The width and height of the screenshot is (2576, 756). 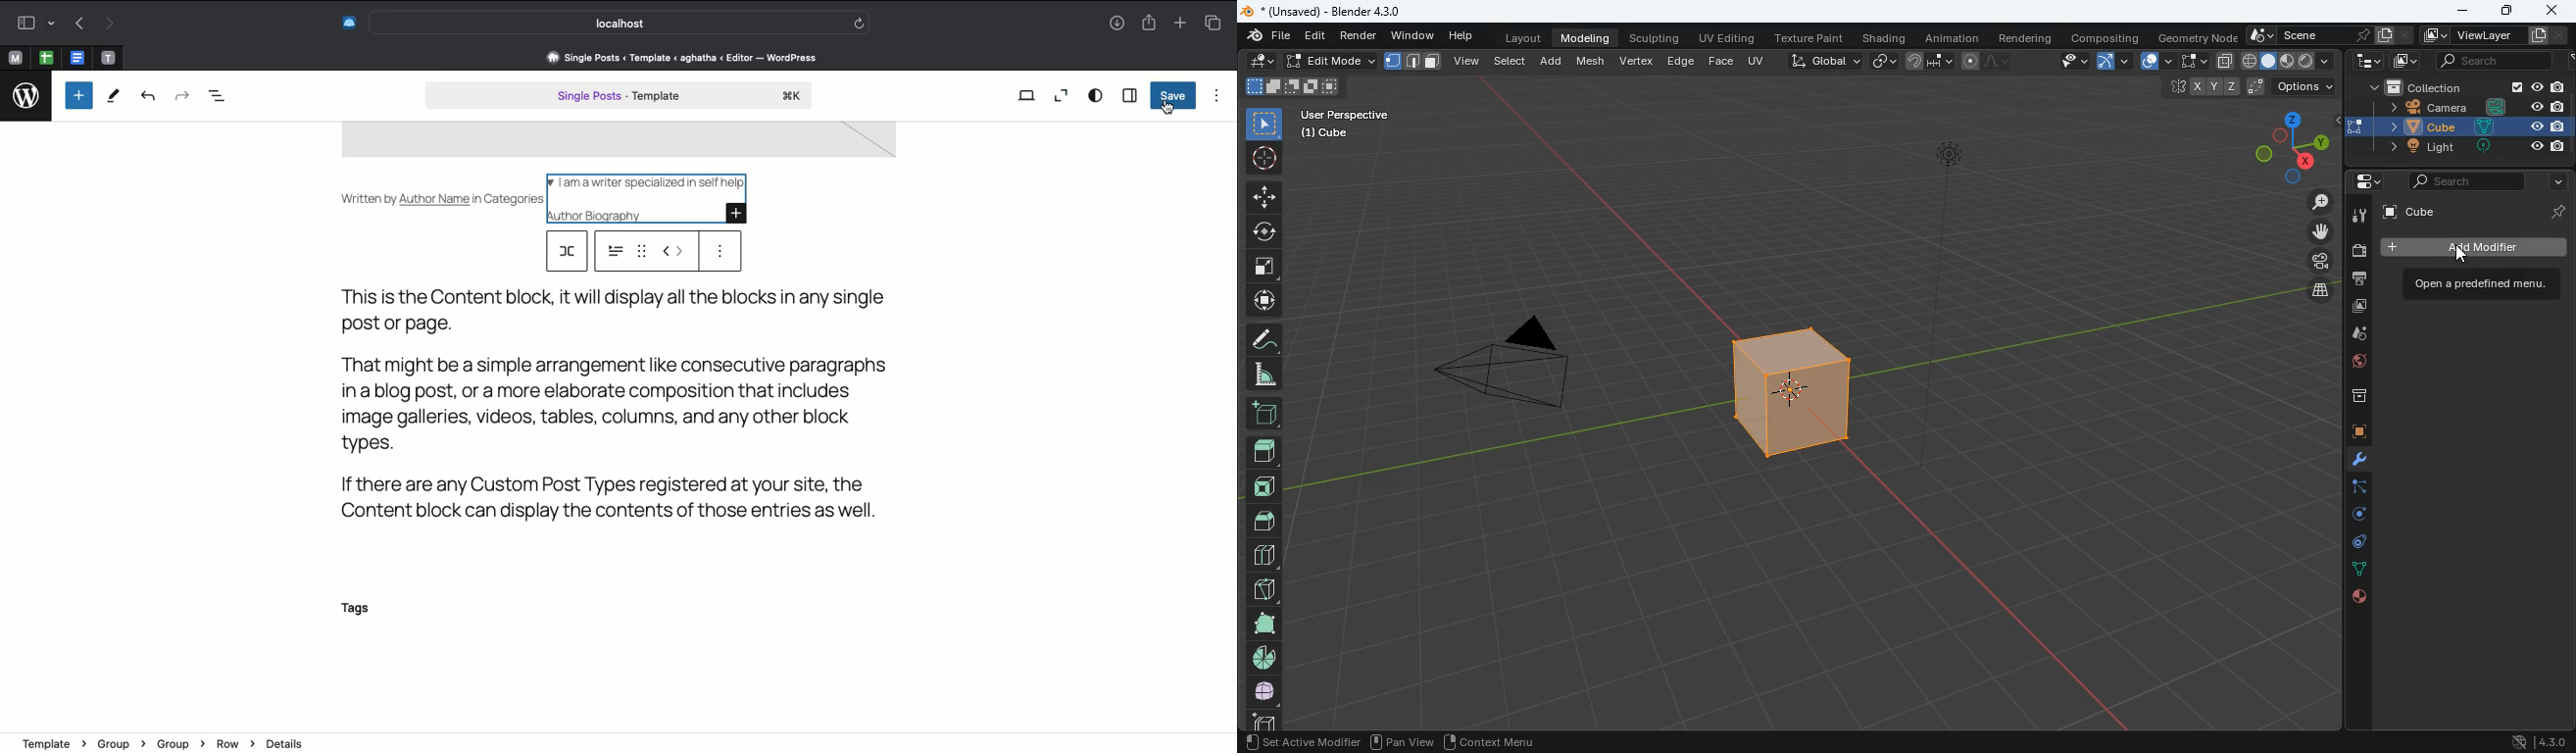 What do you see at coordinates (1817, 62) in the screenshot?
I see `global` at bounding box center [1817, 62].